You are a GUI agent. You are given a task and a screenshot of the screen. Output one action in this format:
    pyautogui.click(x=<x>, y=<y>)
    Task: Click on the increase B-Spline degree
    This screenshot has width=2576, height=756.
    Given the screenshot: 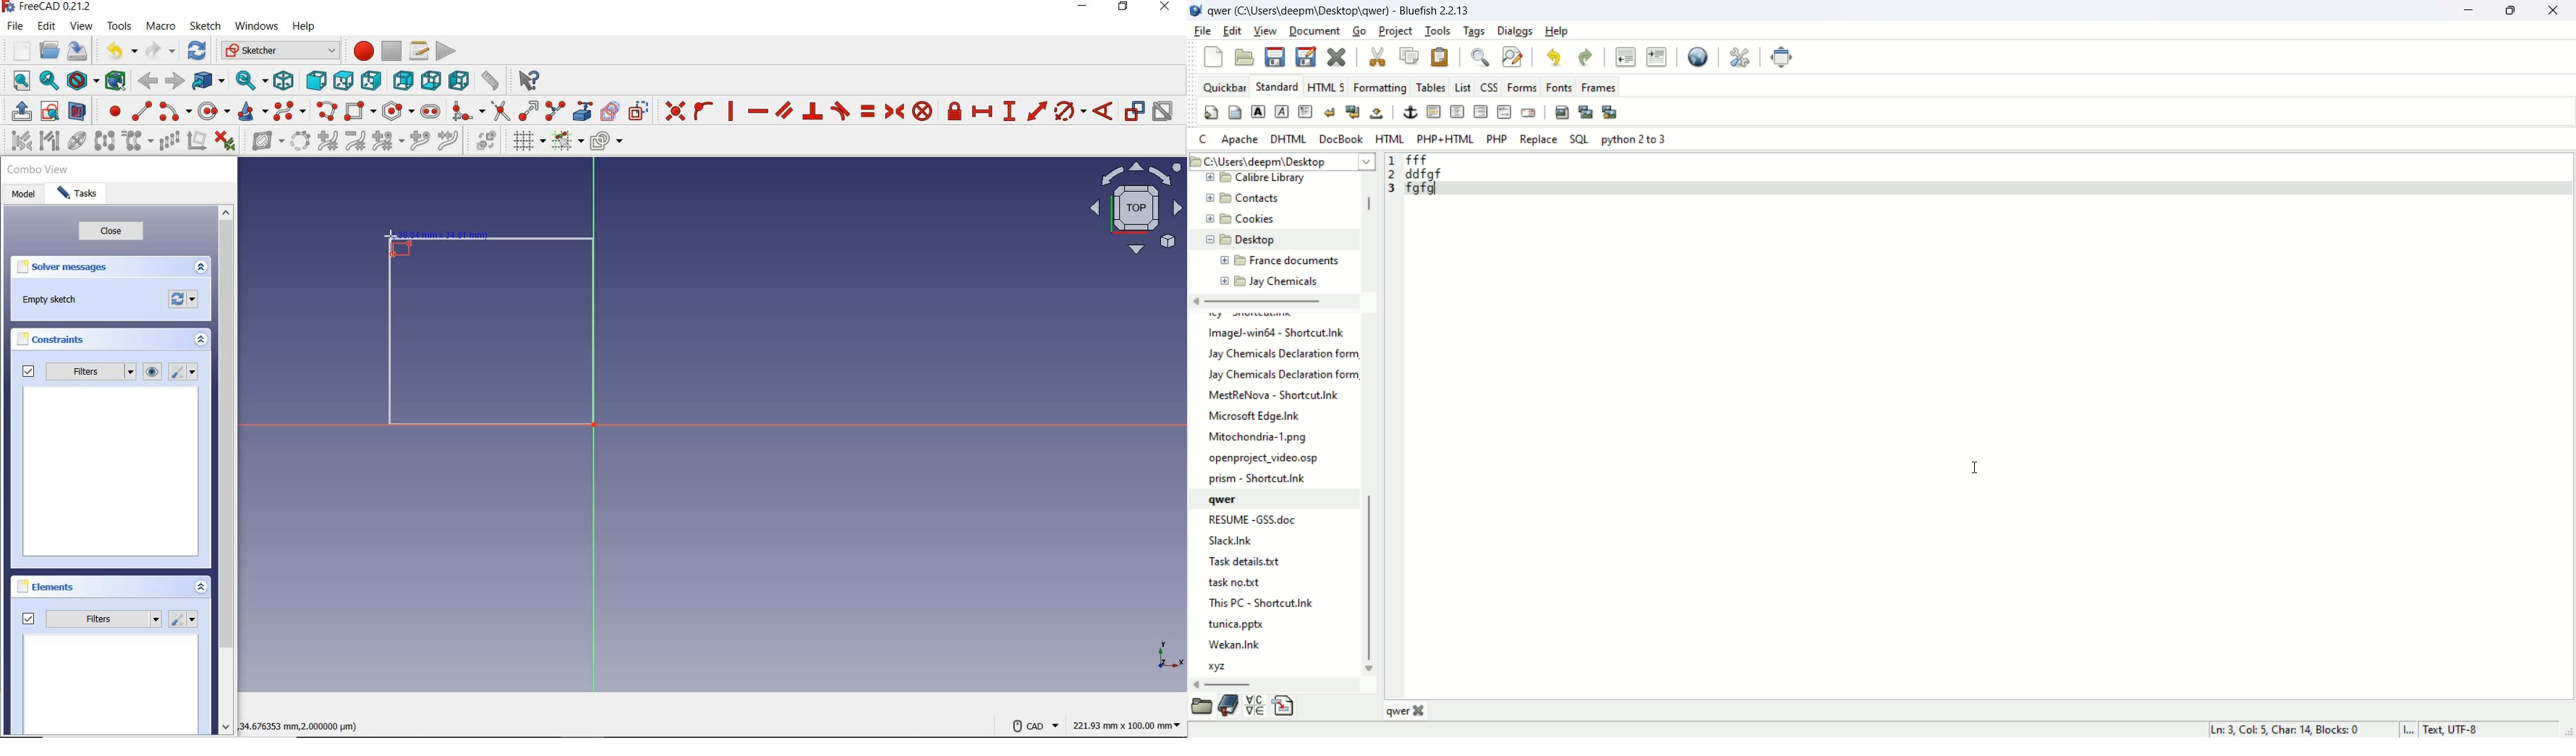 What is the action you would take?
    pyautogui.click(x=327, y=142)
    